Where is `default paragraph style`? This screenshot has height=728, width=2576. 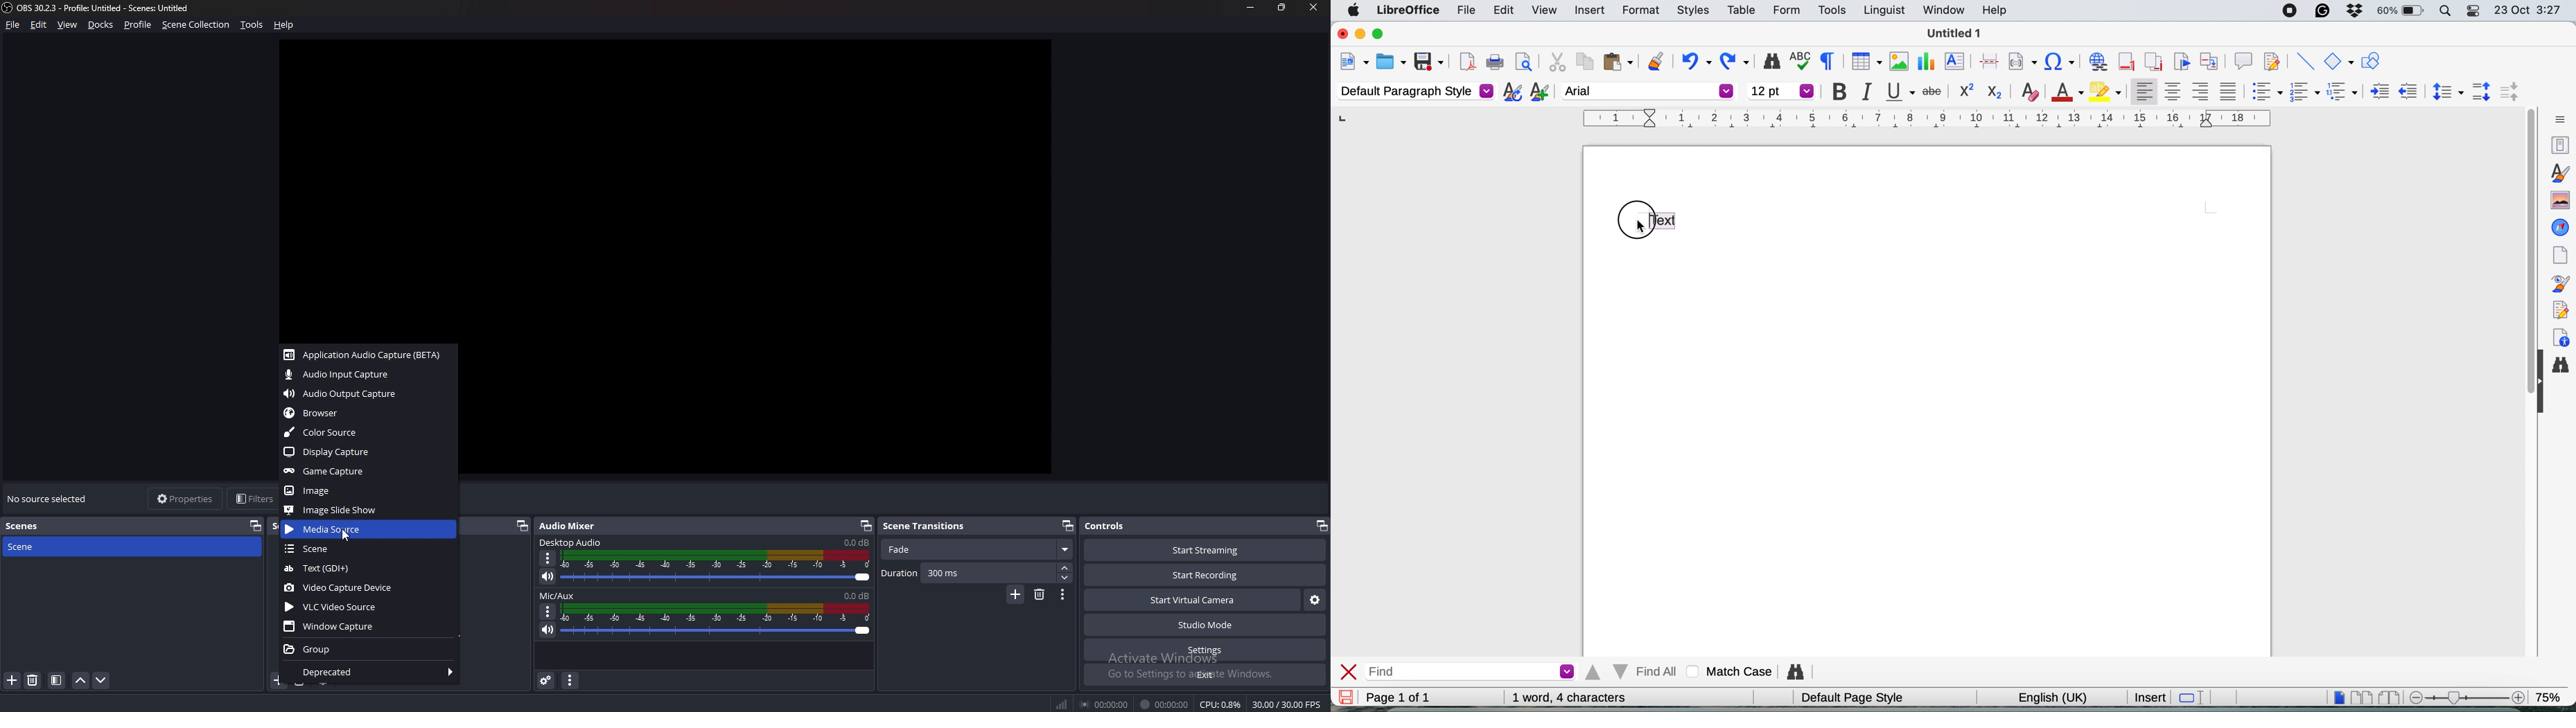 default paragraph style is located at coordinates (1414, 92).